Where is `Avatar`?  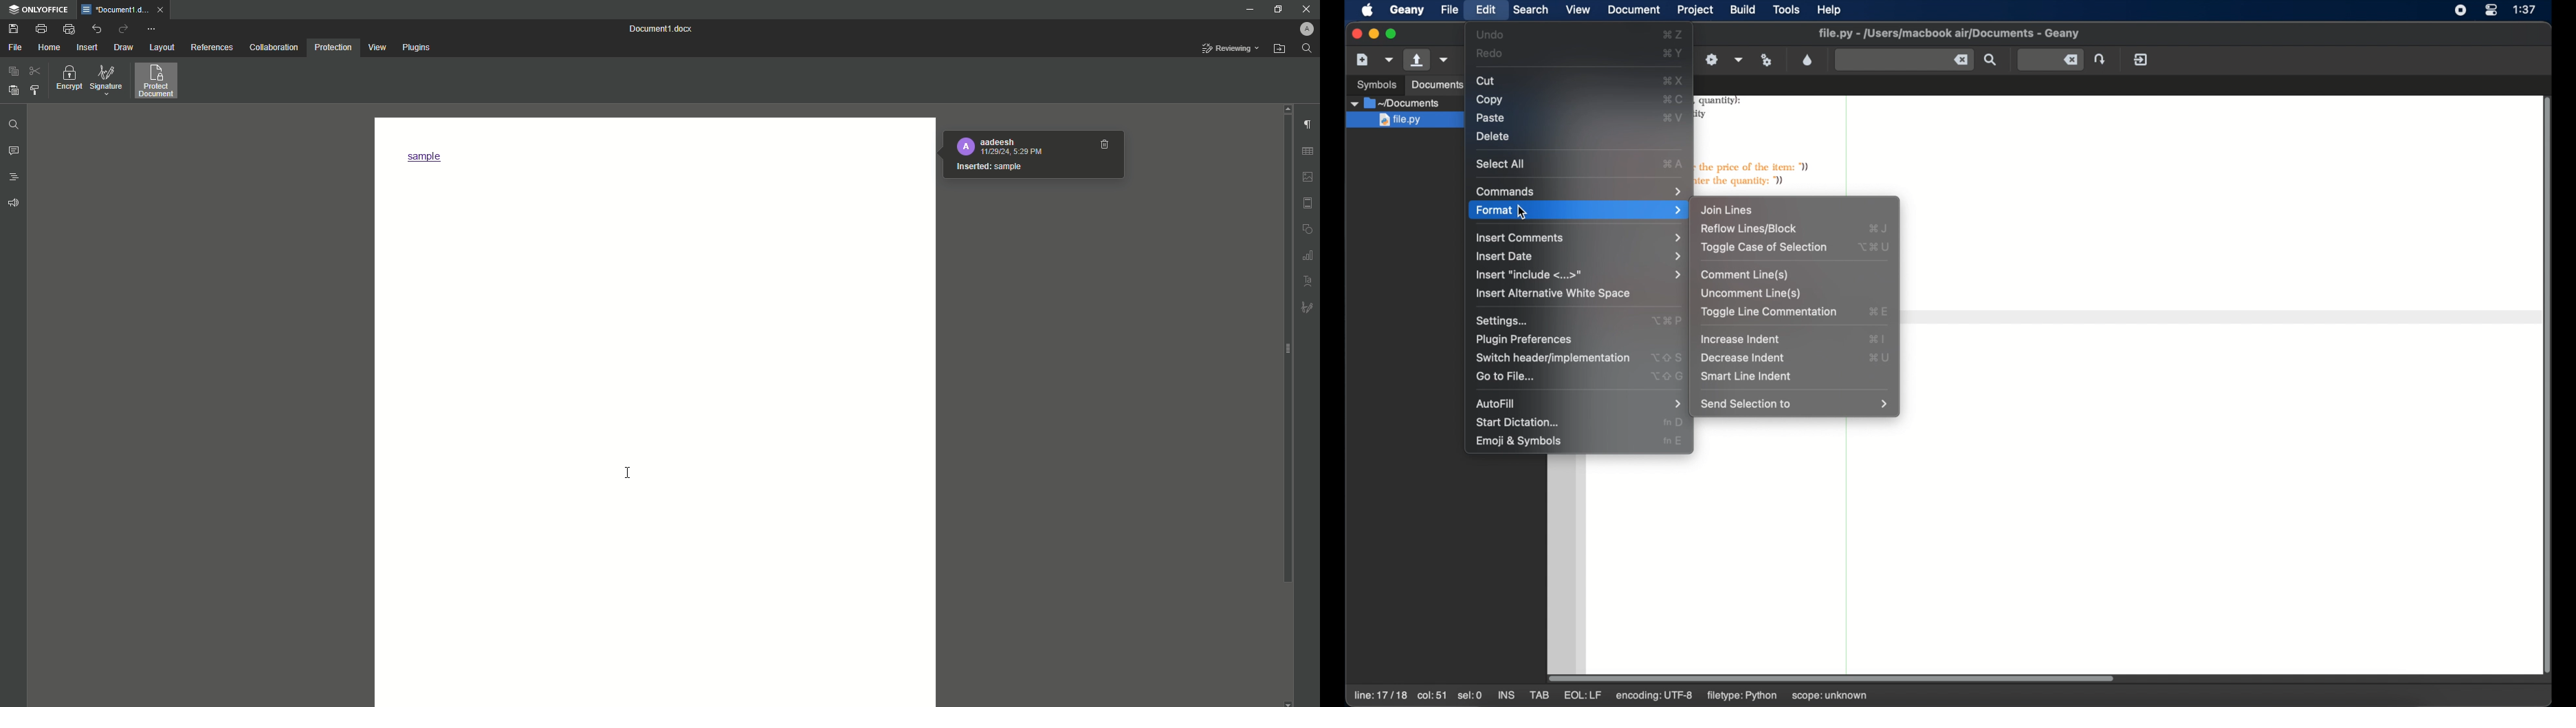 Avatar is located at coordinates (965, 146).